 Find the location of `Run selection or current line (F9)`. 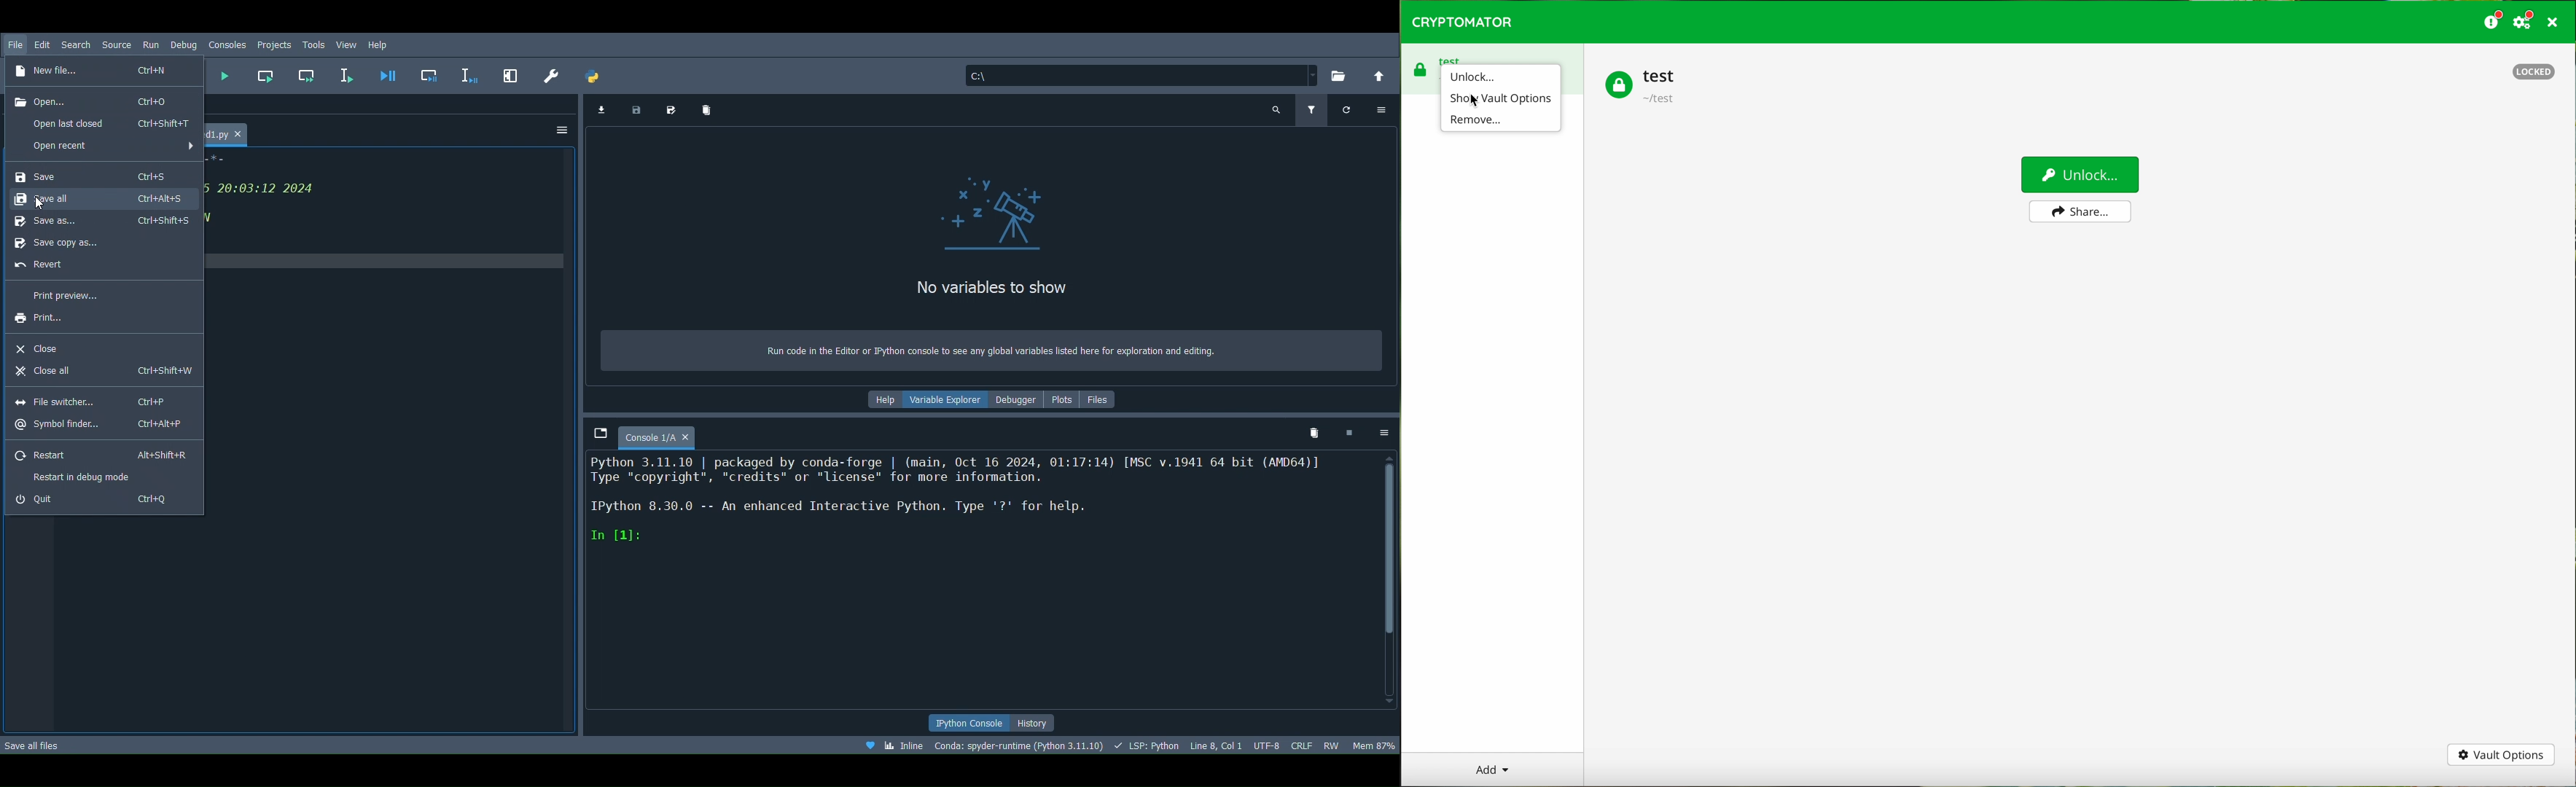

Run selection or current line (F9) is located at coordinates (351, 74).